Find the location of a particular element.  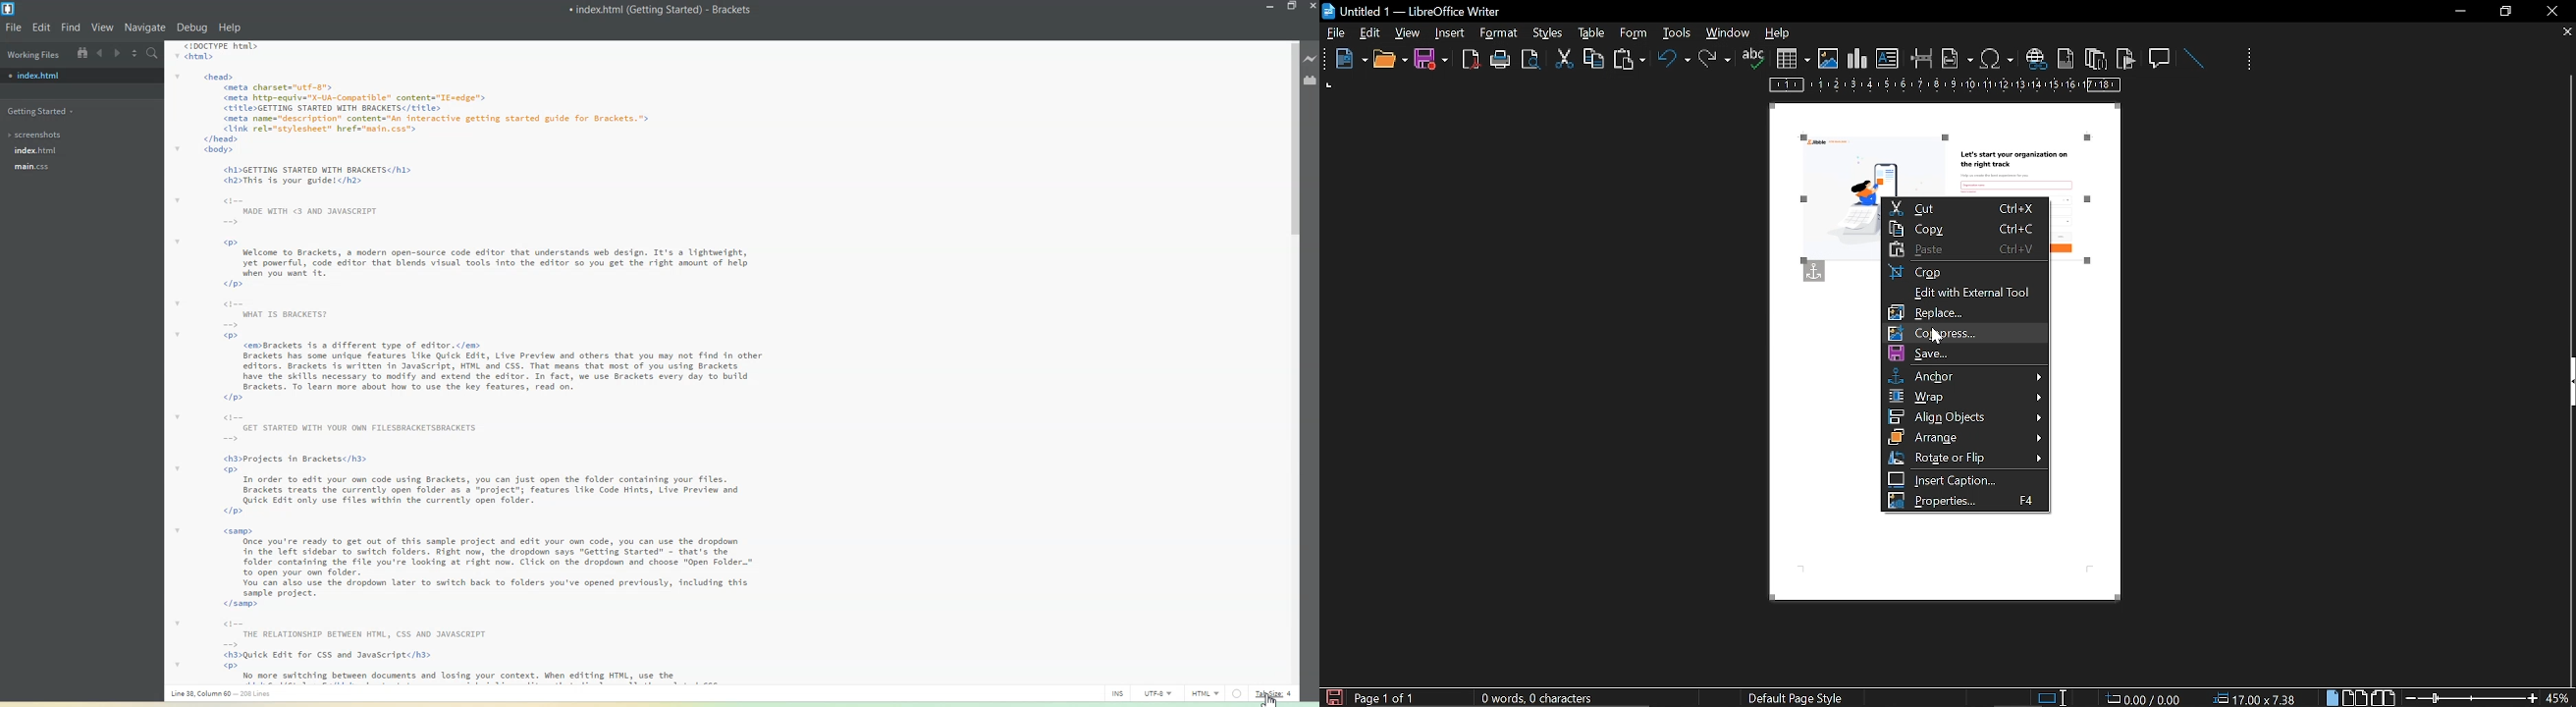

paste is located at coordinates (1628, 61).